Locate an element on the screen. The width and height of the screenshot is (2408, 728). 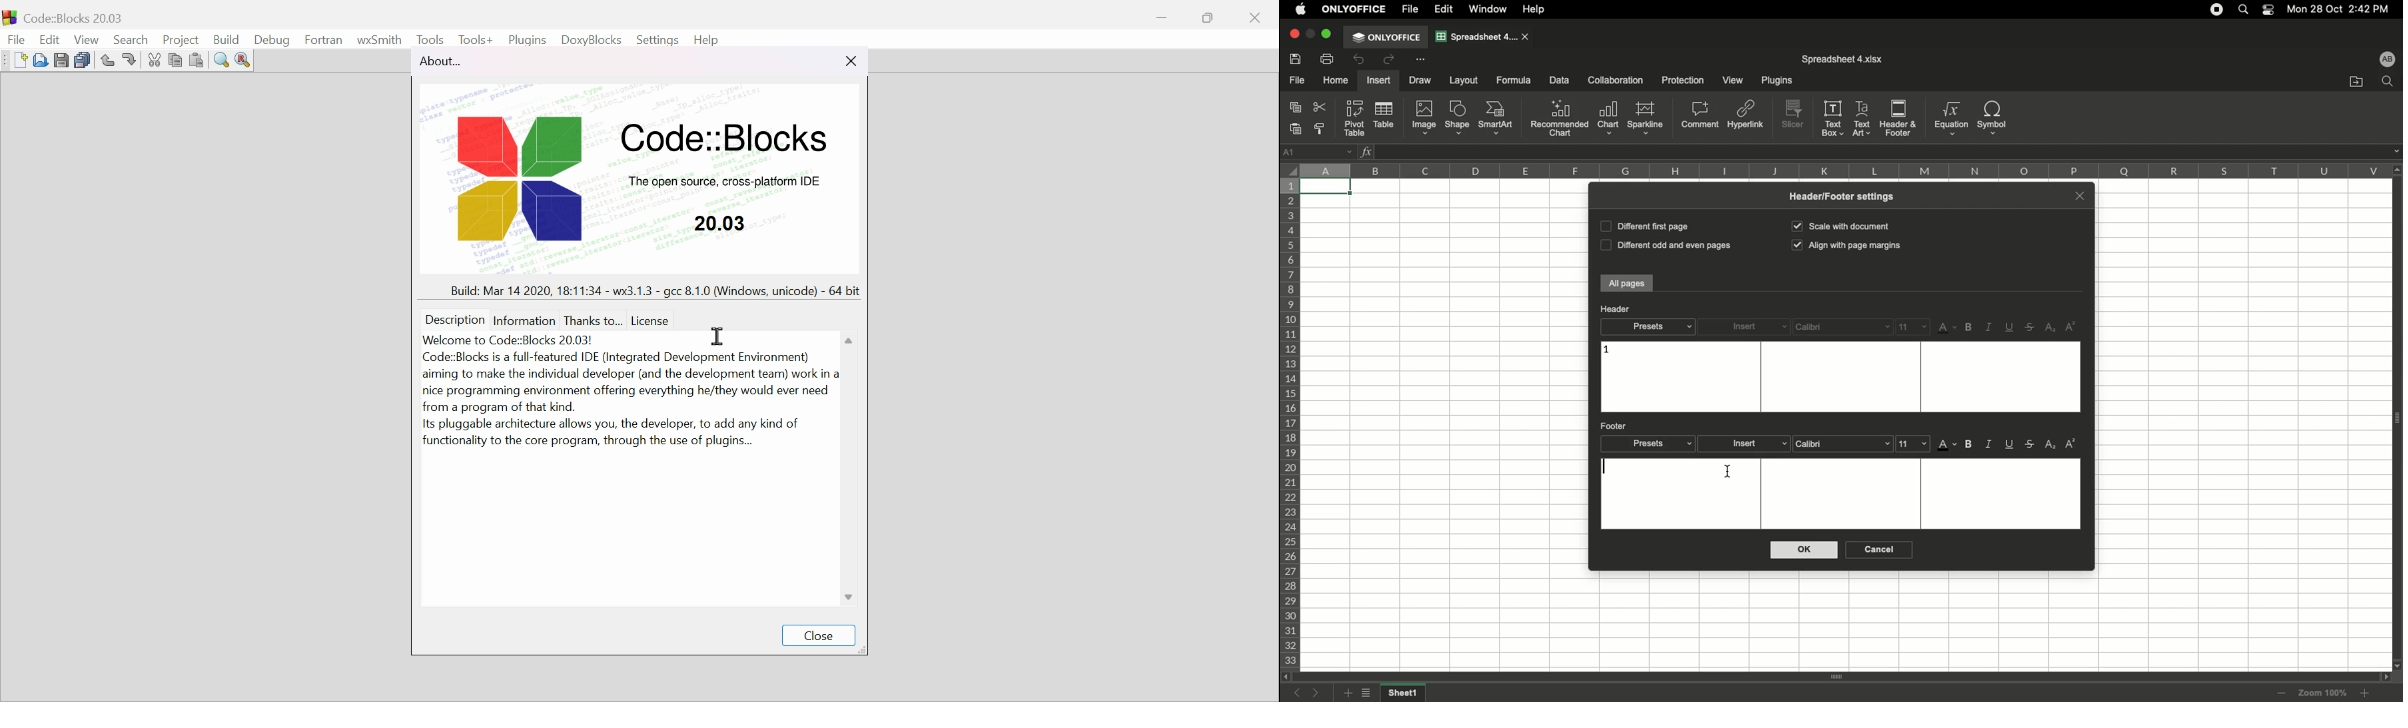
scroll up is located at coordinates (2396, 169).